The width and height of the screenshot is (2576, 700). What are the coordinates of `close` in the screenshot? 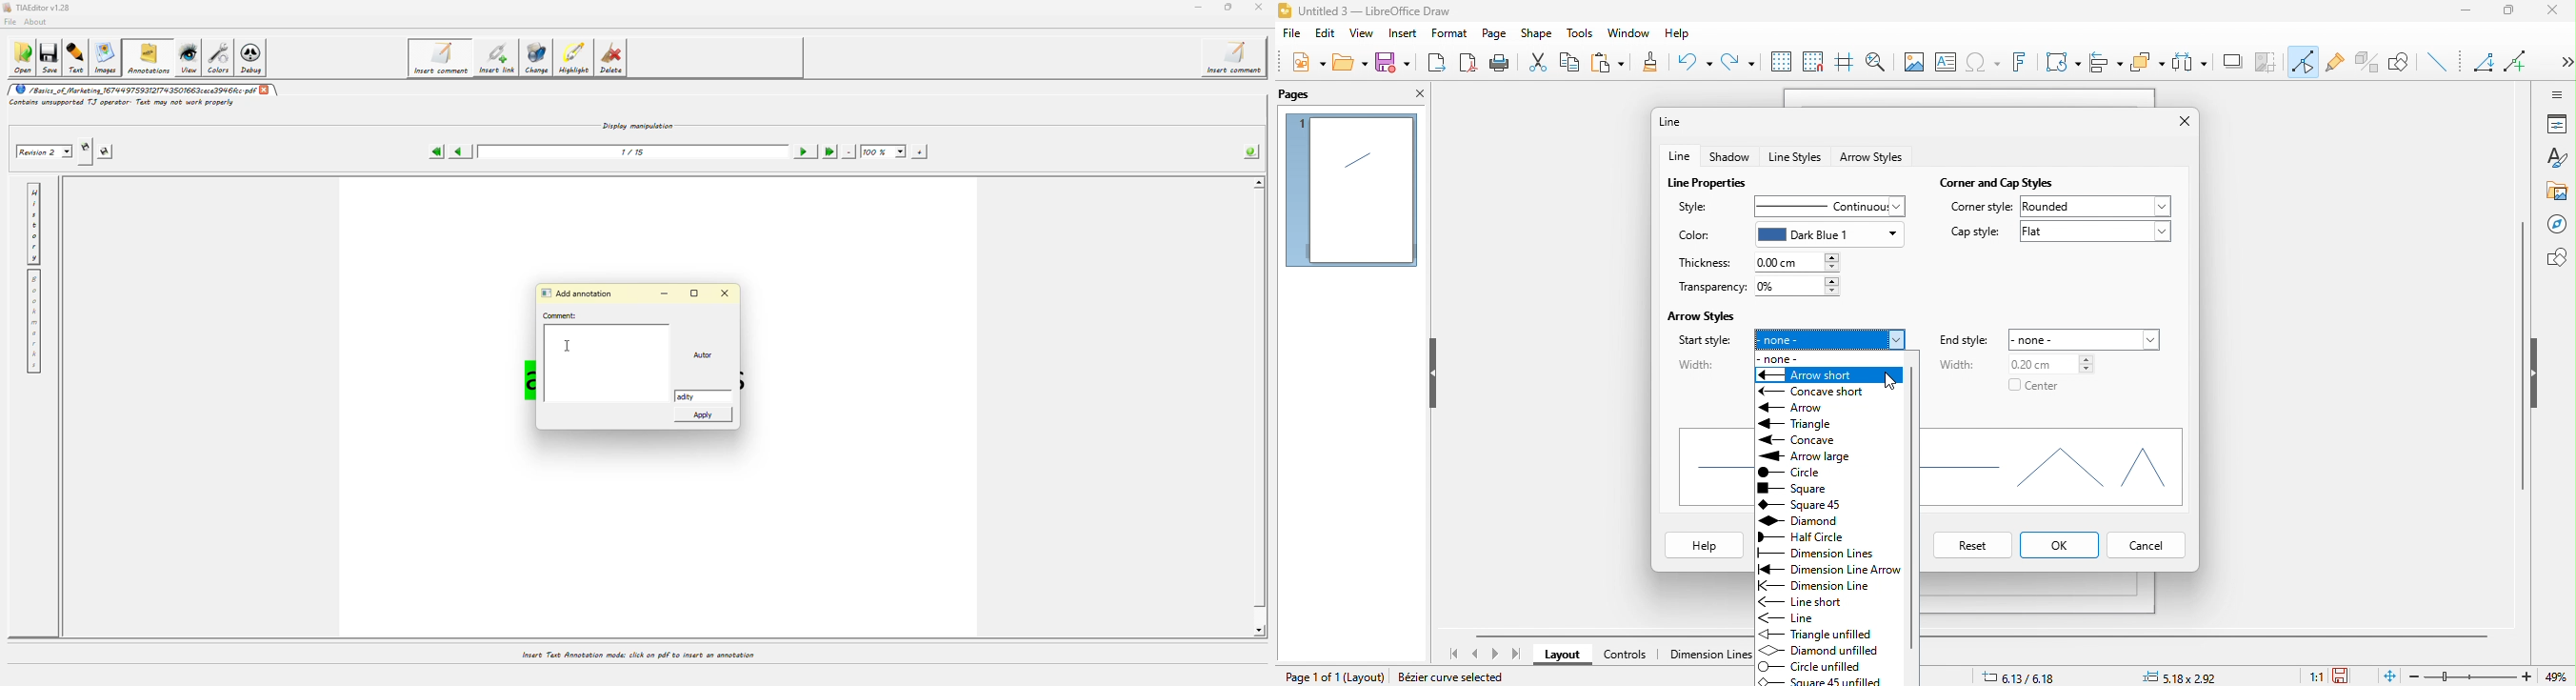 It's located at (2177, 122).